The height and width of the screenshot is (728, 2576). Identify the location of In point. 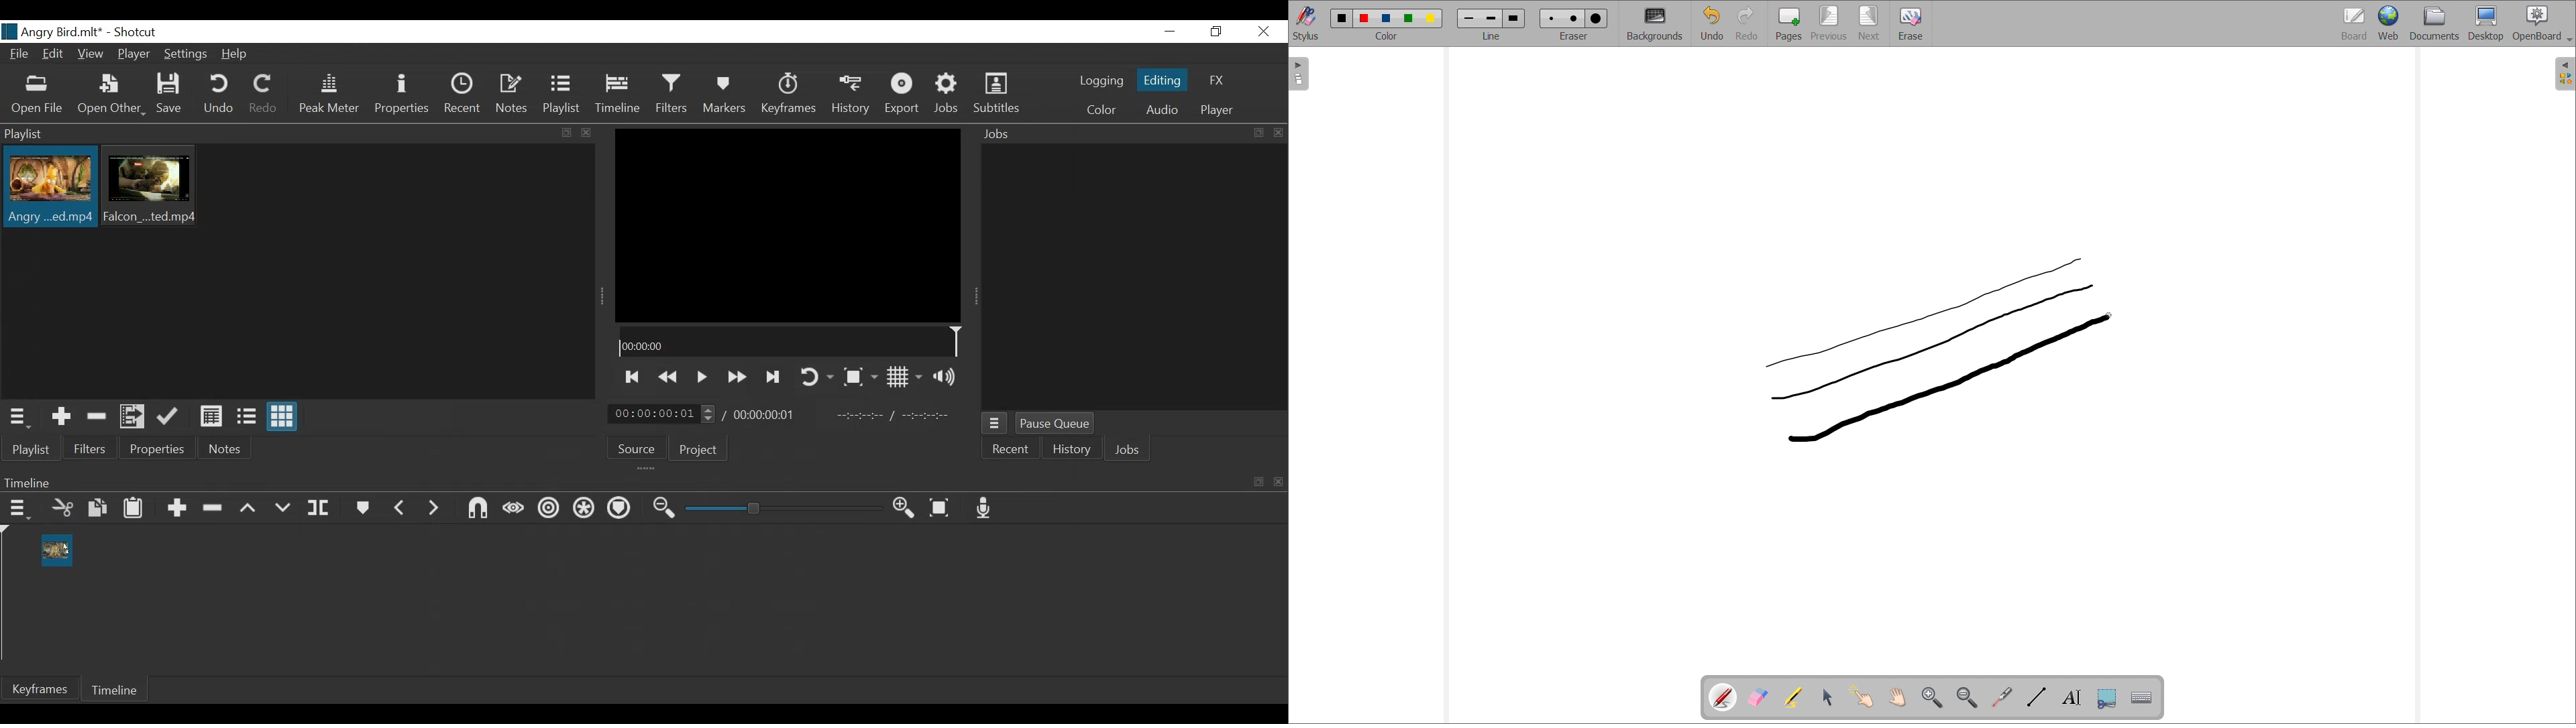
(895, 414).